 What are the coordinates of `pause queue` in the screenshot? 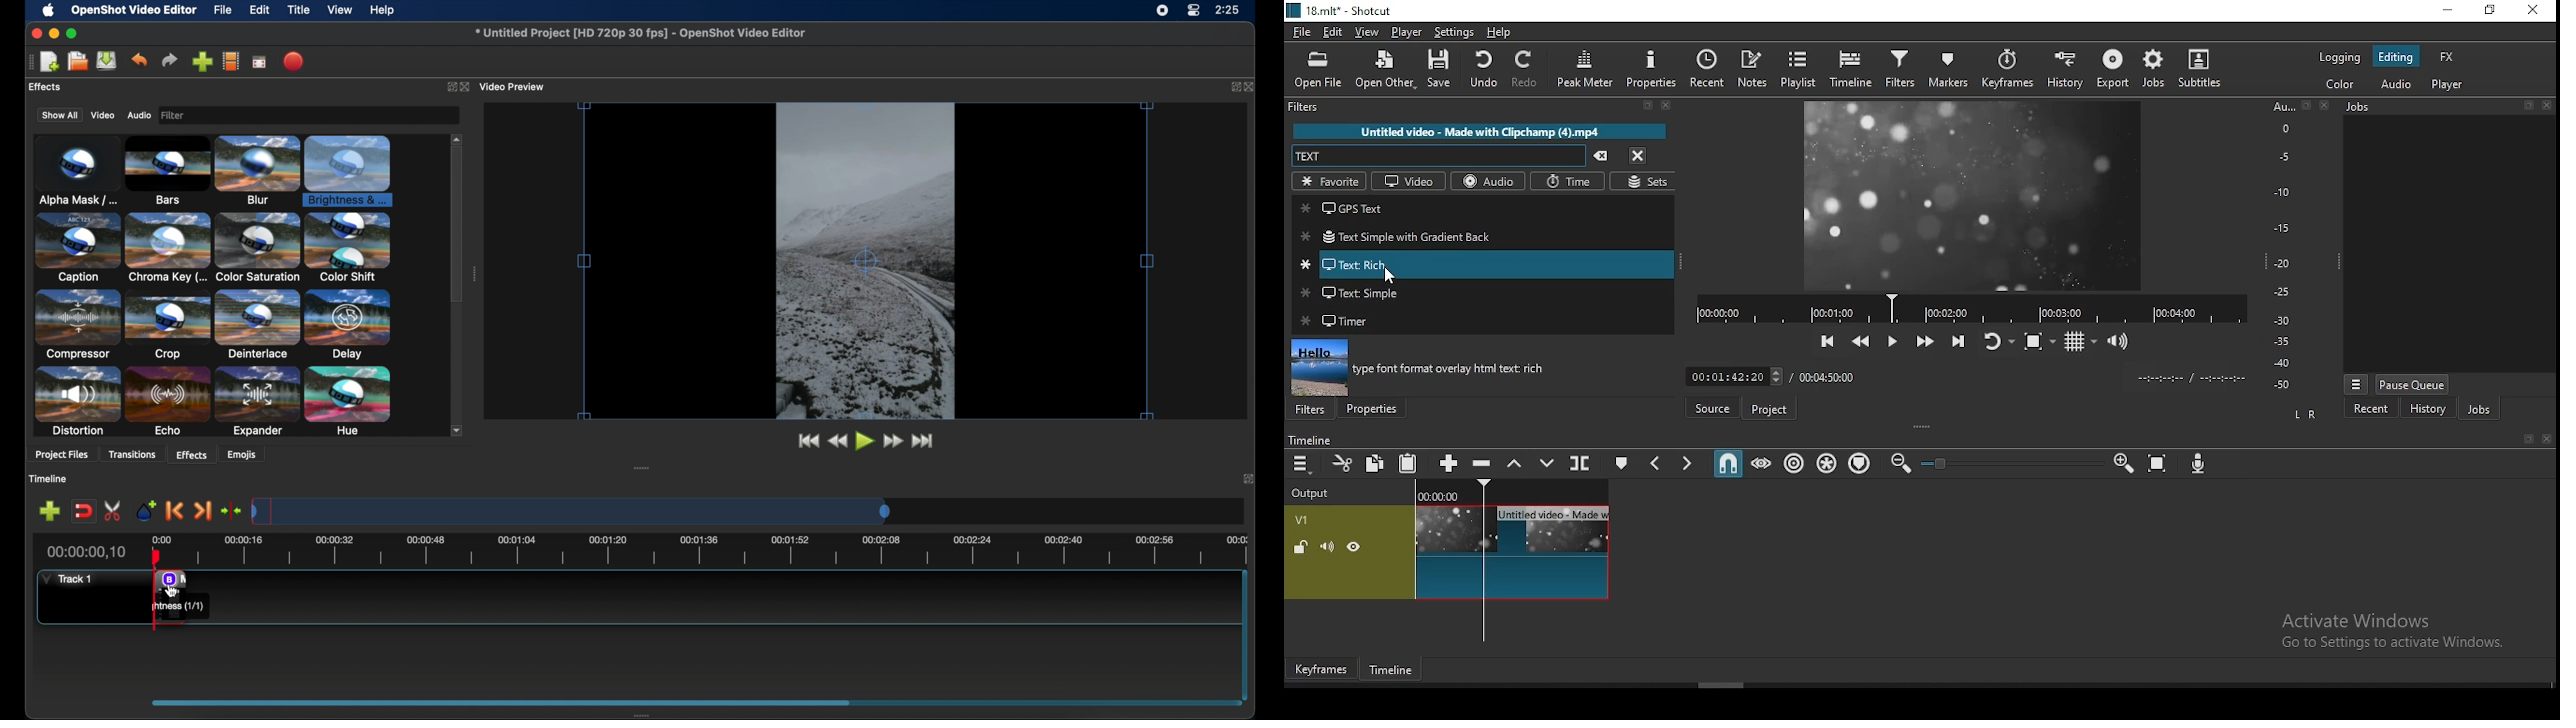 It's located at (2413, 384).